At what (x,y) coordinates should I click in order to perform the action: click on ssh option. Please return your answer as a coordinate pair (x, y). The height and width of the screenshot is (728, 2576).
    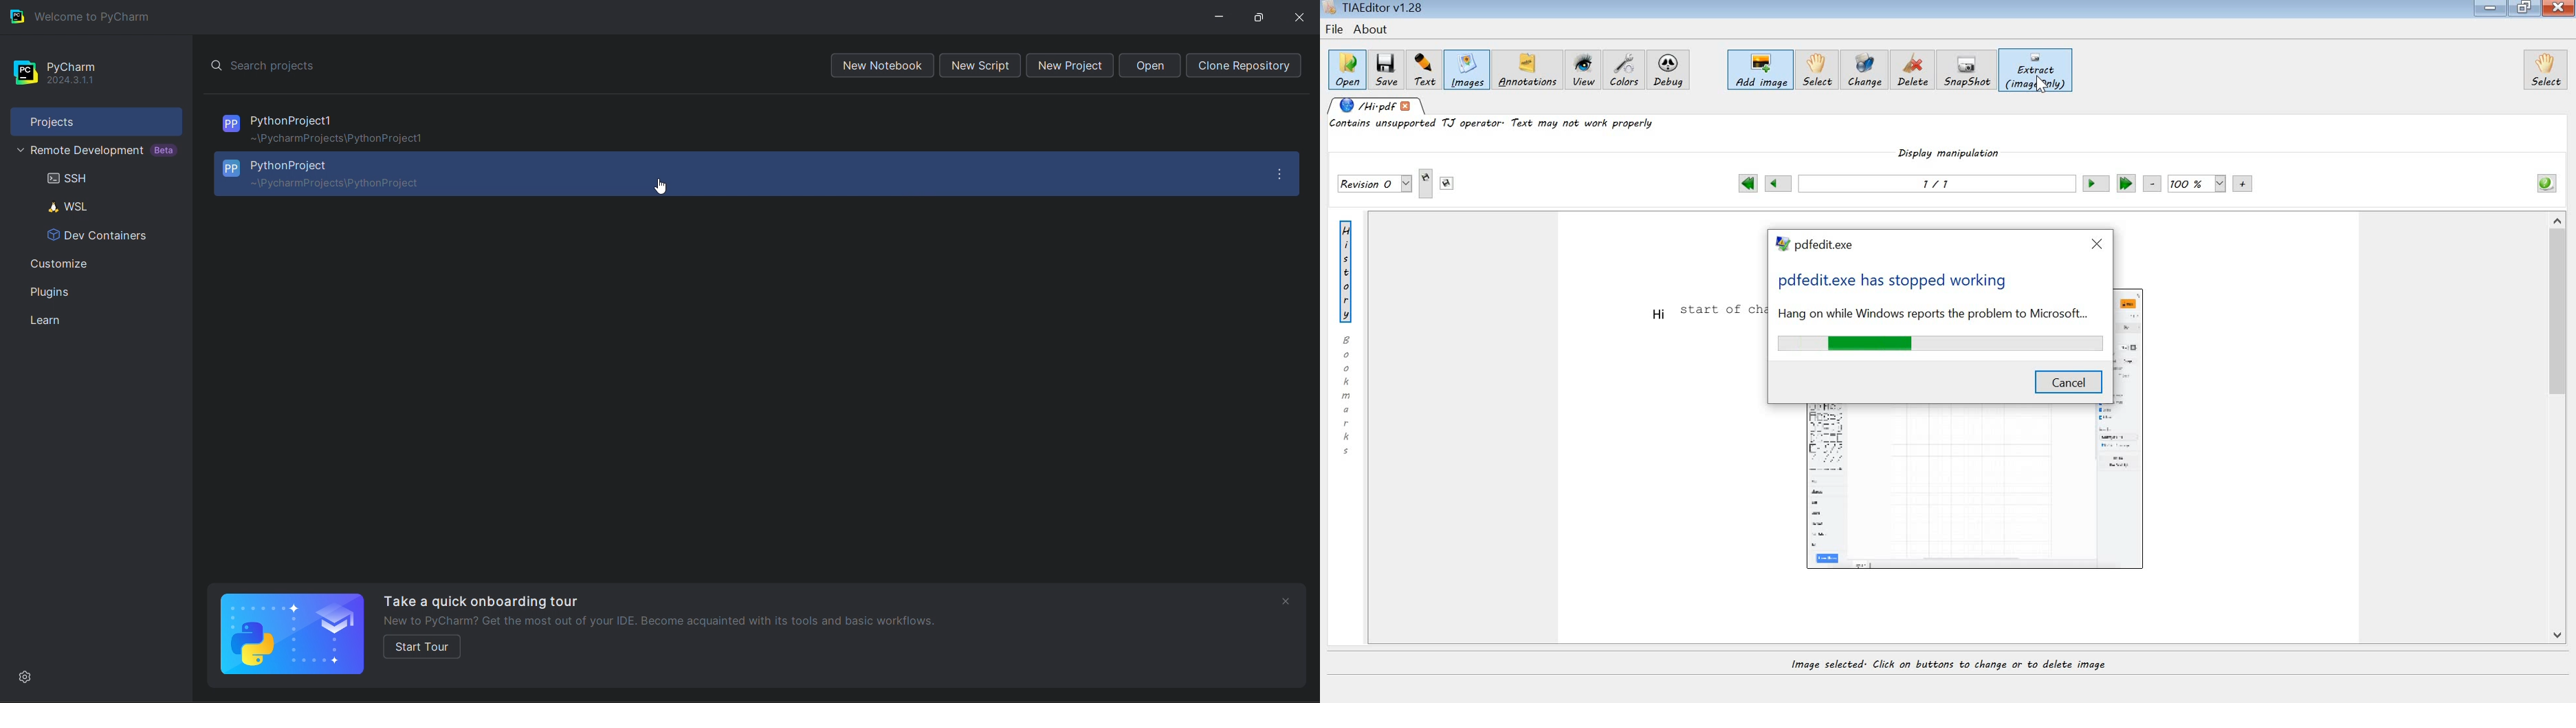
    Looking at the image, I should click on (93, 180).